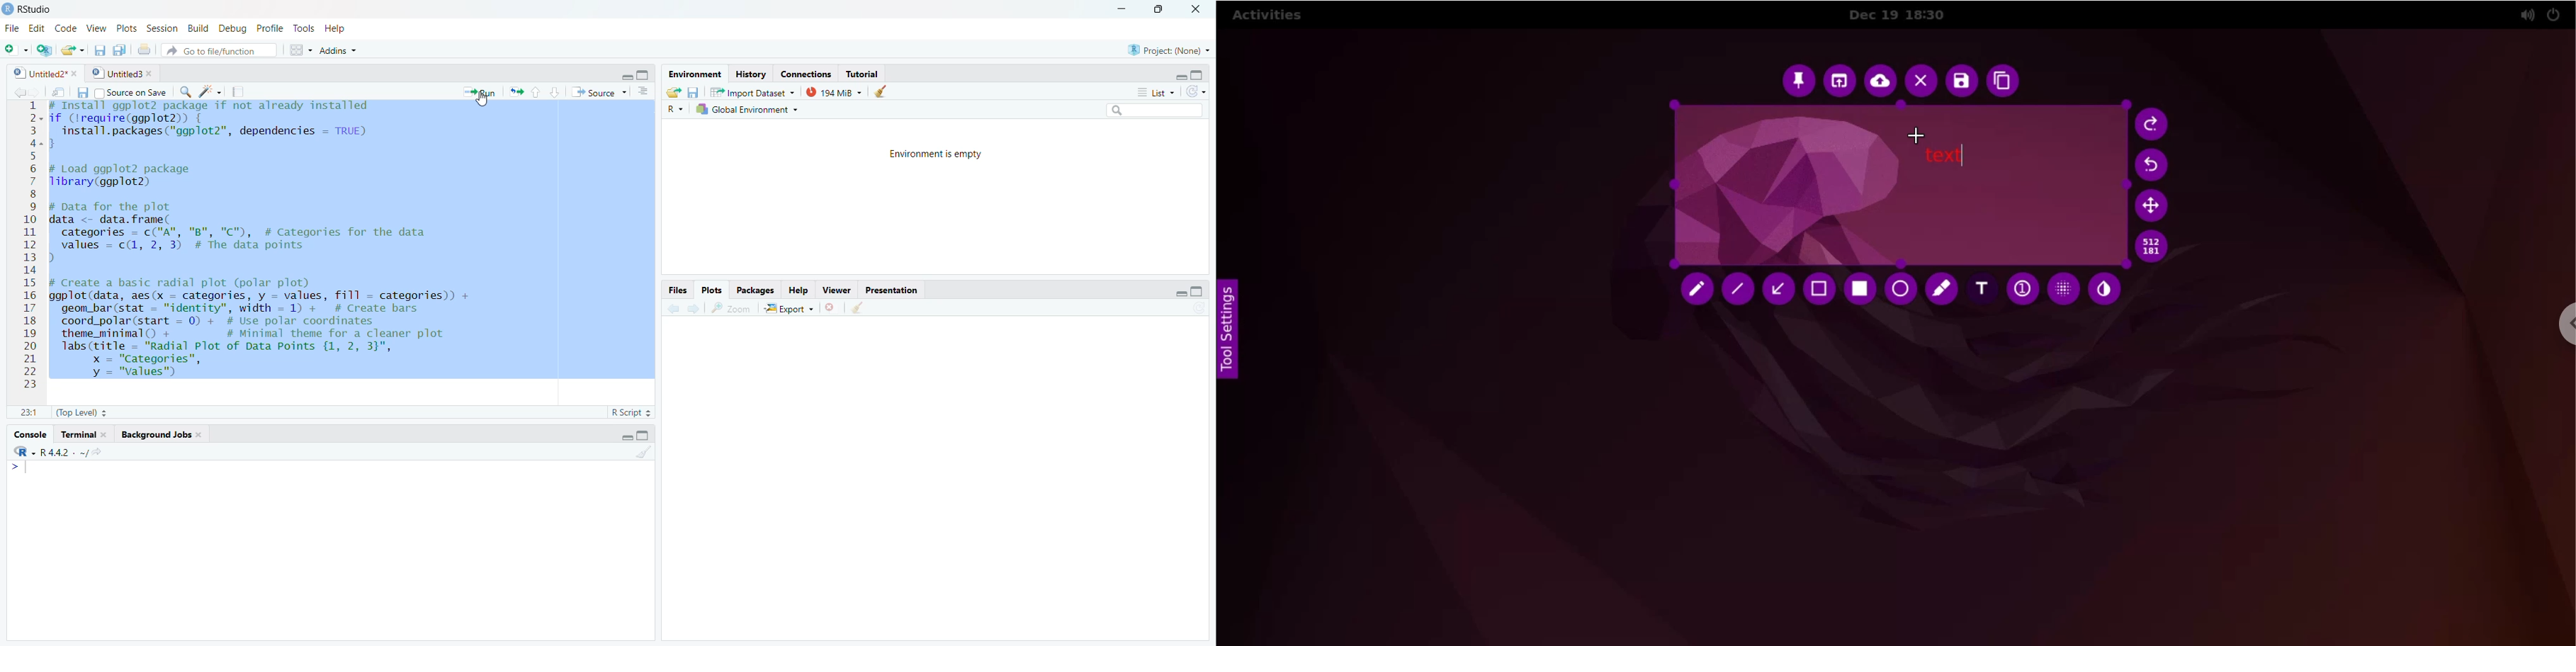 This screenshot has height=672, width=2576. Describe the element at coordinates (732, 308) in the screenshot. I see `Zoom` at that location.